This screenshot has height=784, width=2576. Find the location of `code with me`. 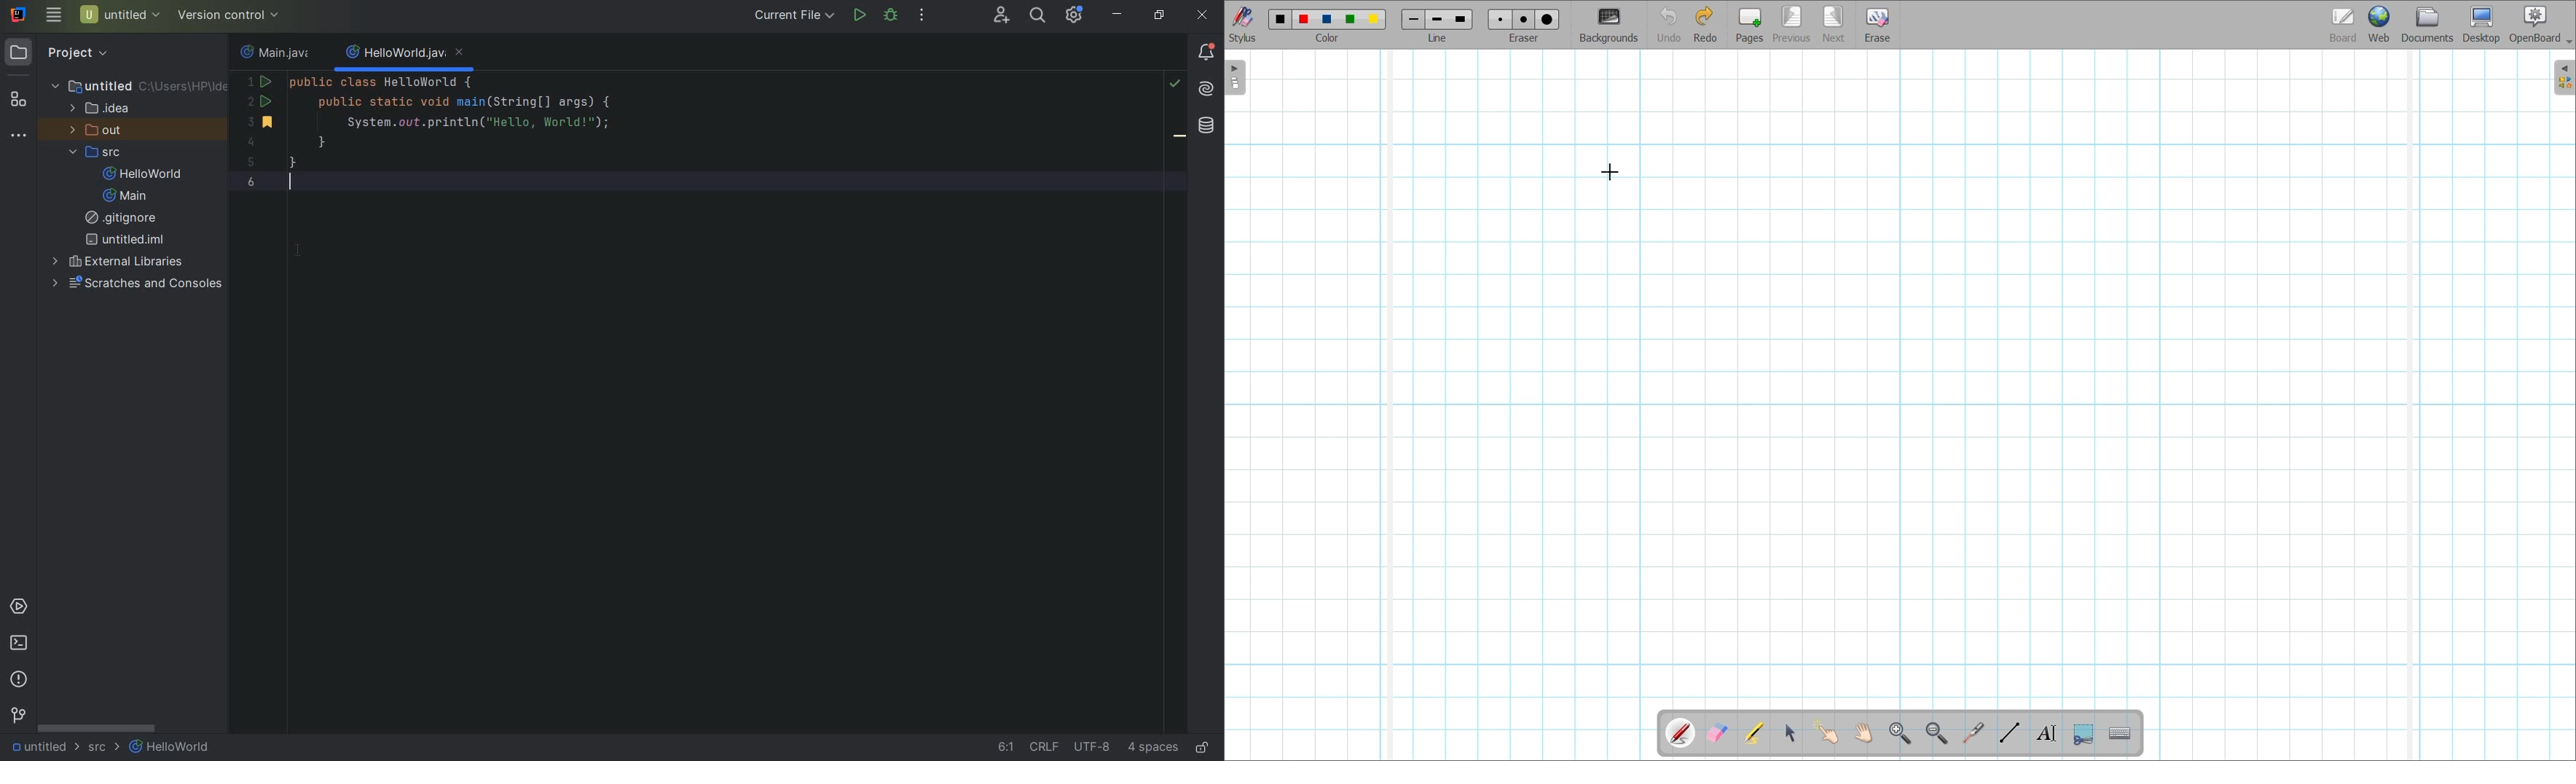

code with me is located at coordinates (1002, 16).